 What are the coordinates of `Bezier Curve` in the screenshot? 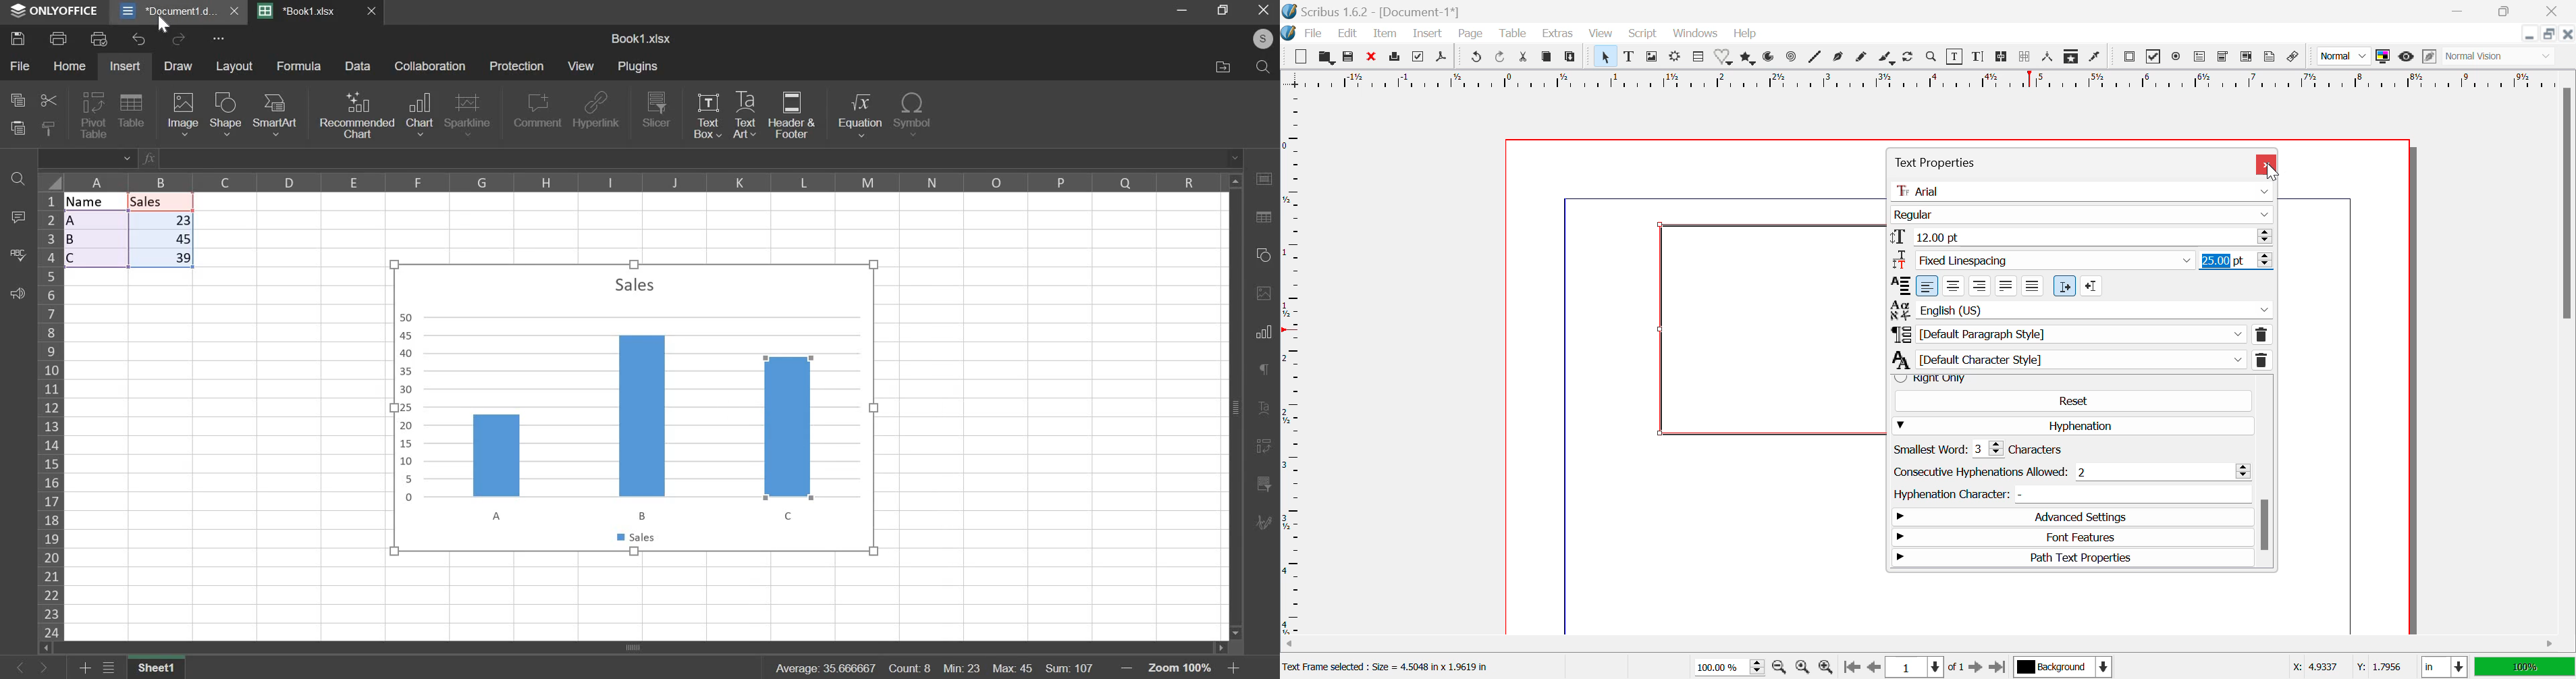 It's located at (1840, 59).